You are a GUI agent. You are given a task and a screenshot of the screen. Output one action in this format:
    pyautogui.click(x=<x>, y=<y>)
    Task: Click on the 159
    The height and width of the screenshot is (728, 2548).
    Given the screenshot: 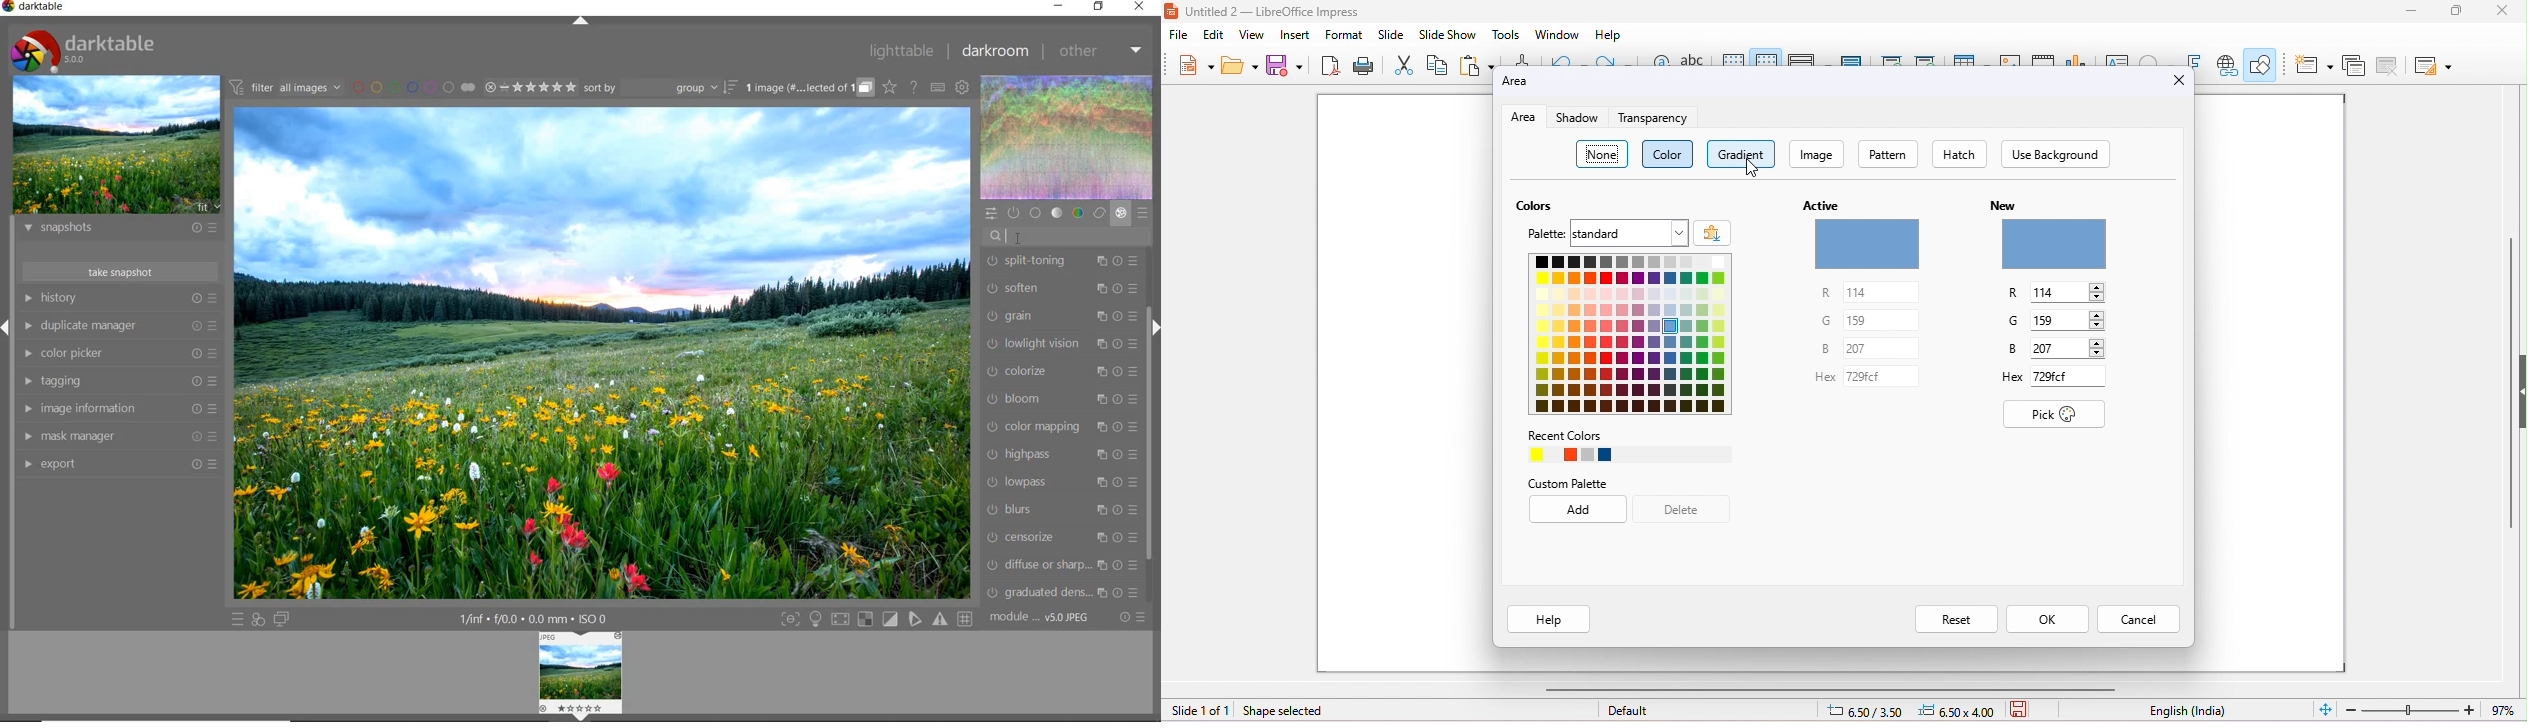 What is the action you would take?
    pyautogui.click(x=1881, y=320)
    